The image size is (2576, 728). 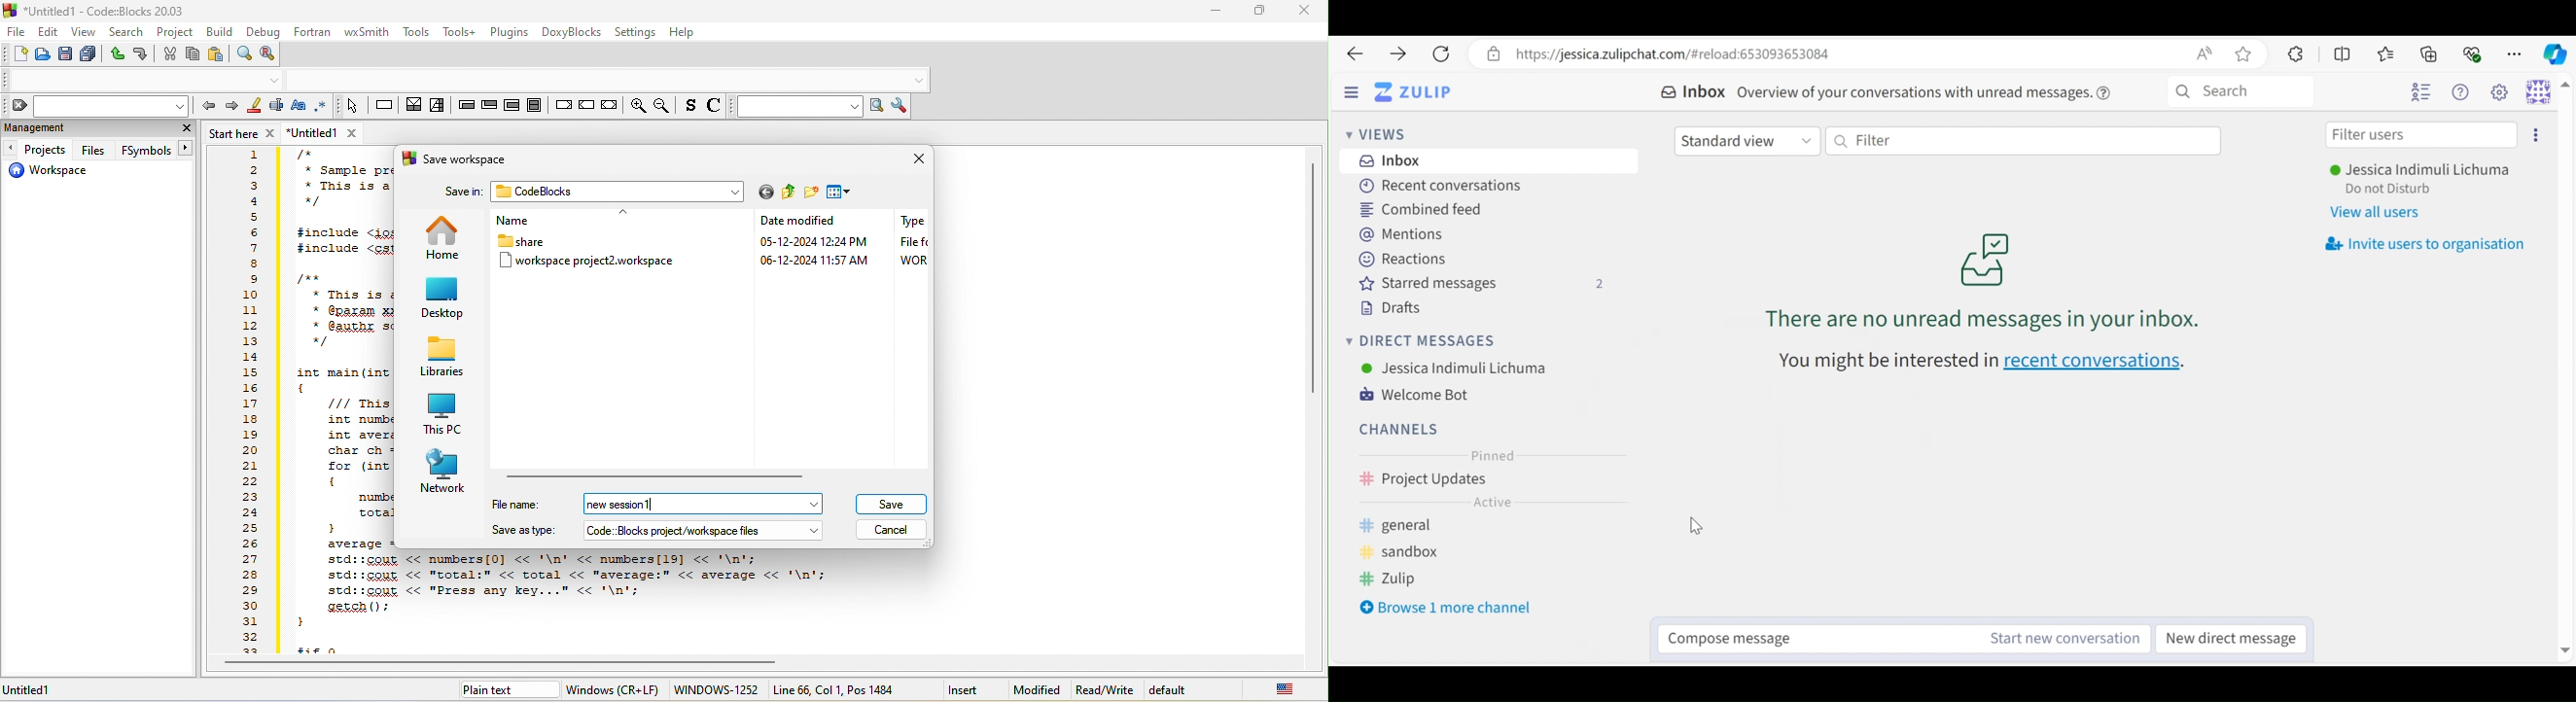 What do you see at coordinates (735, 193) in the screenshot?
I see `dropdown` at bounding box center [735, 193].